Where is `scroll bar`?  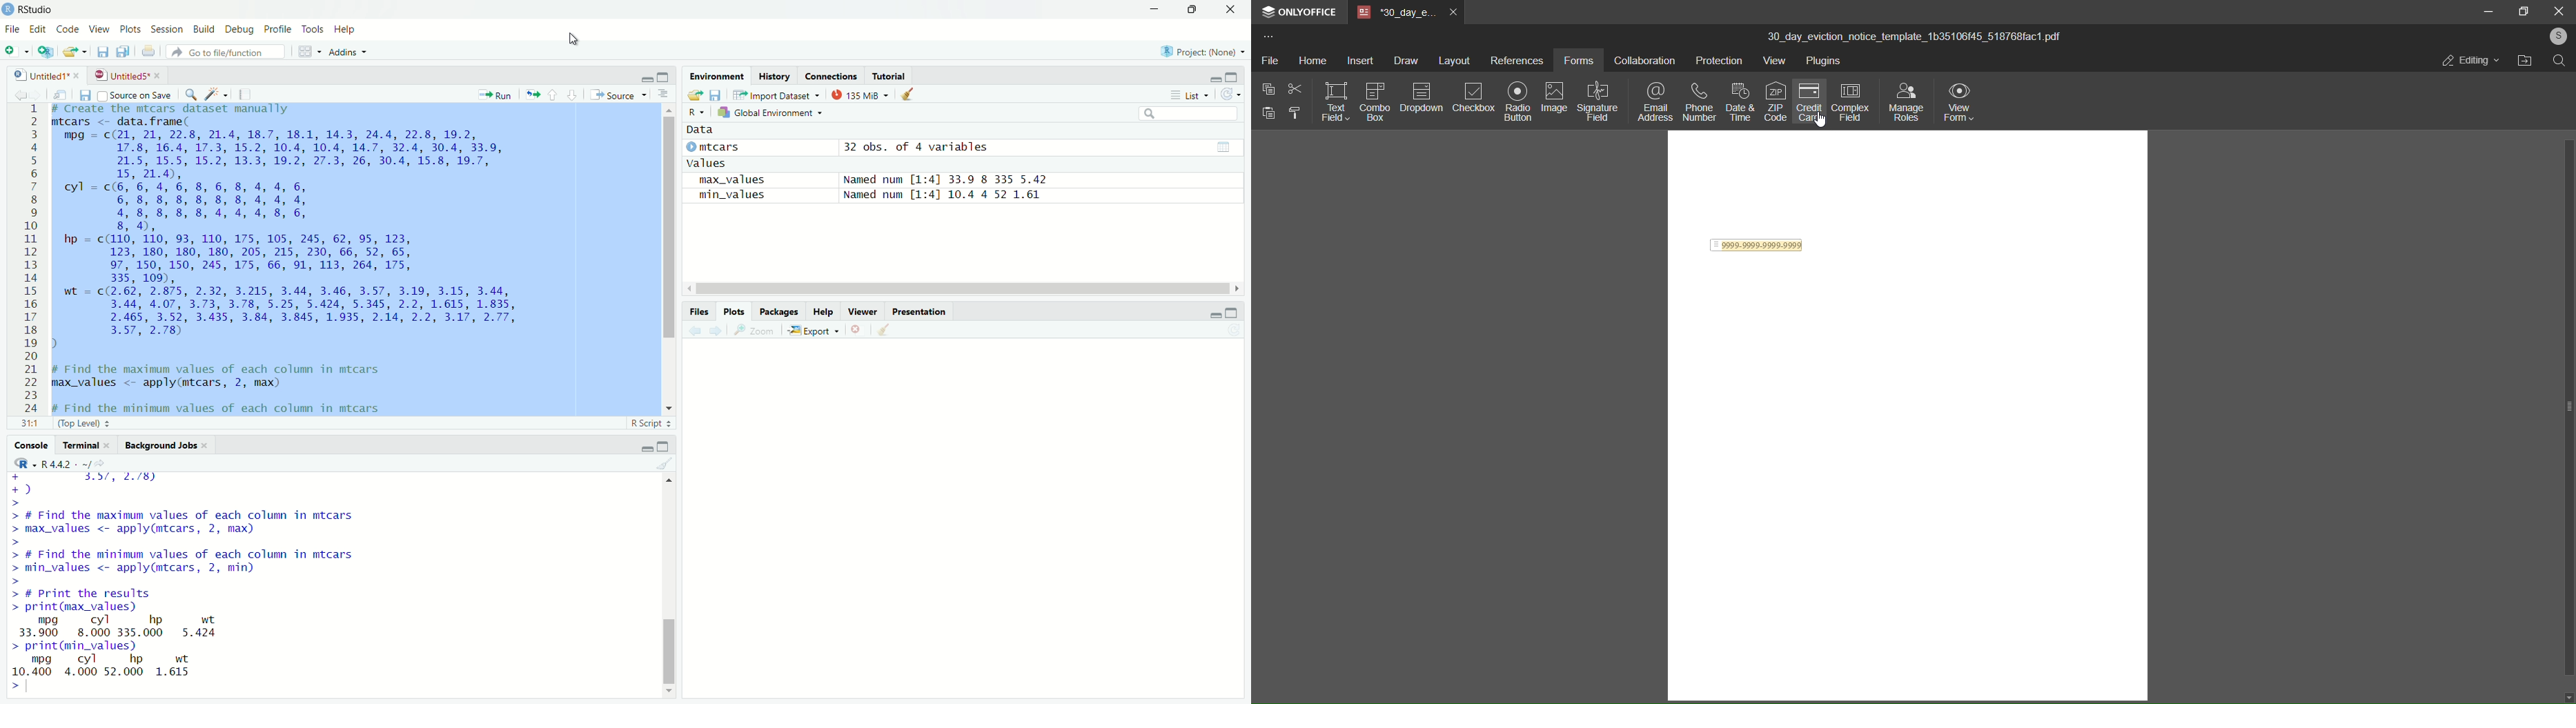
scroll bar is located at coordinates (665, 256).